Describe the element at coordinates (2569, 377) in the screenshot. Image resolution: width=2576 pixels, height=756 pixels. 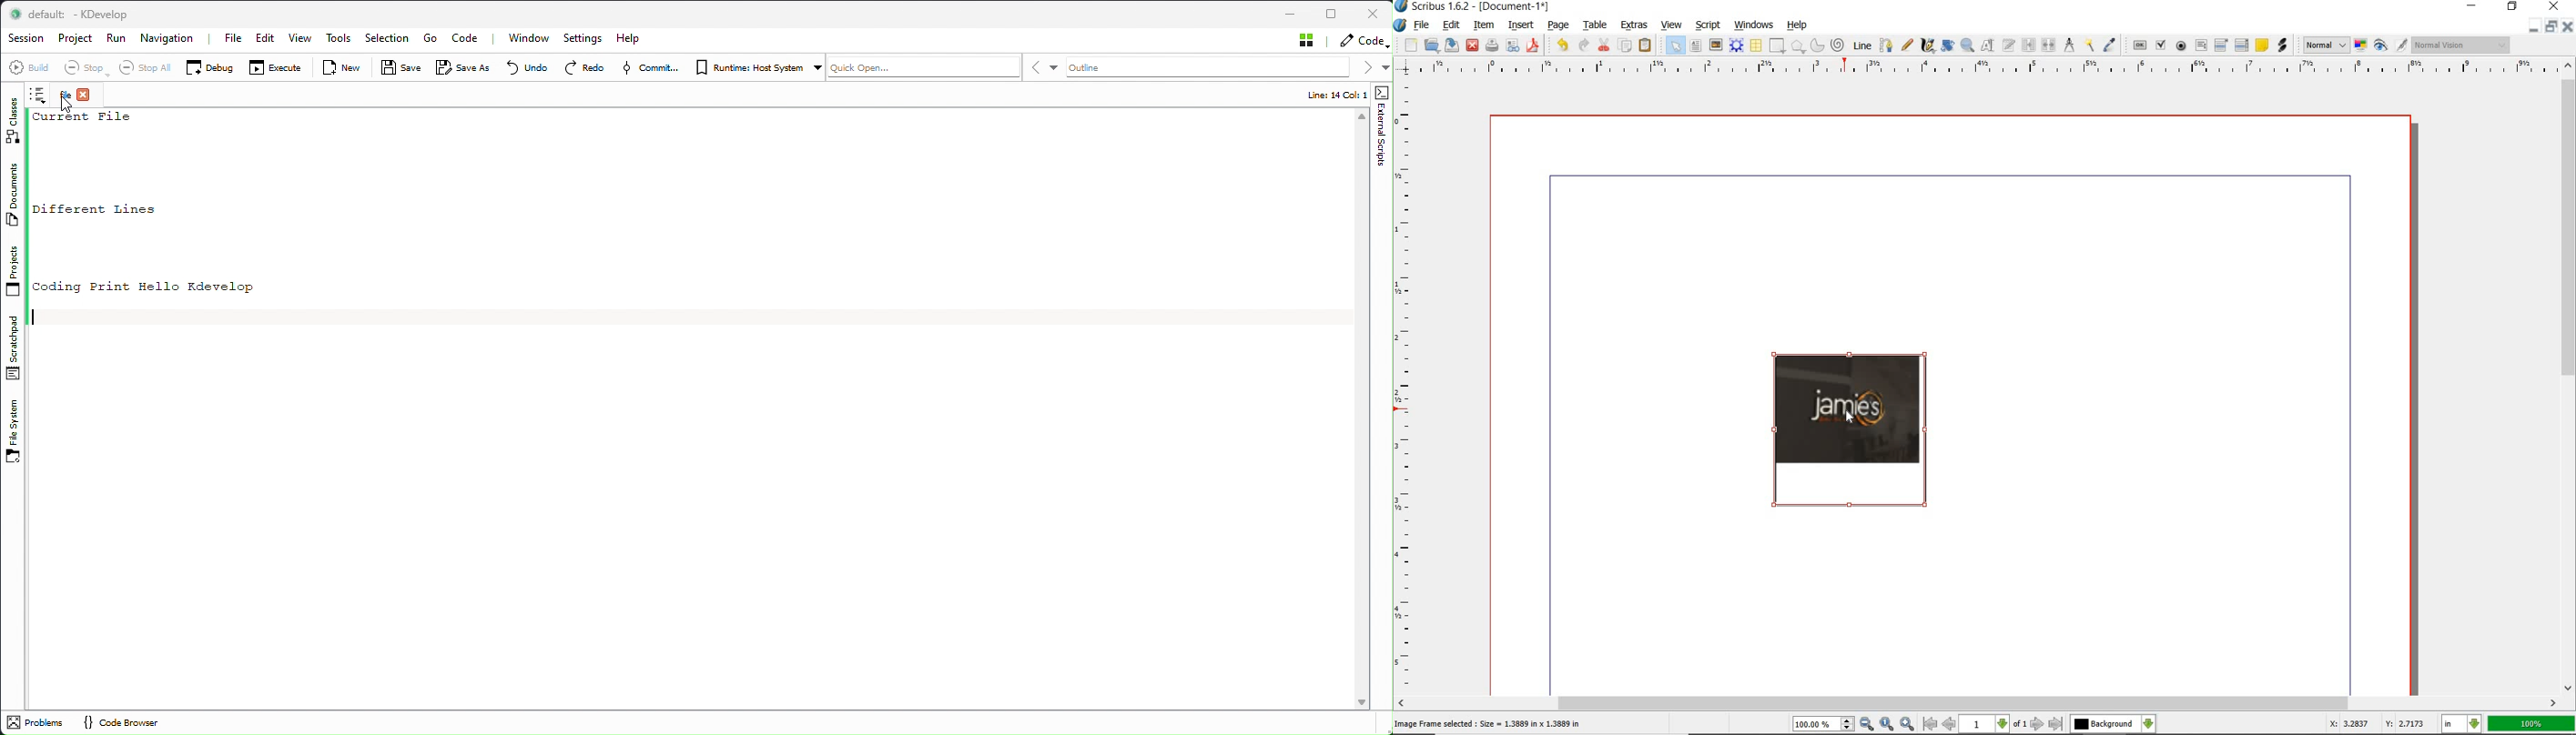
I see `scrollbar` at that location.